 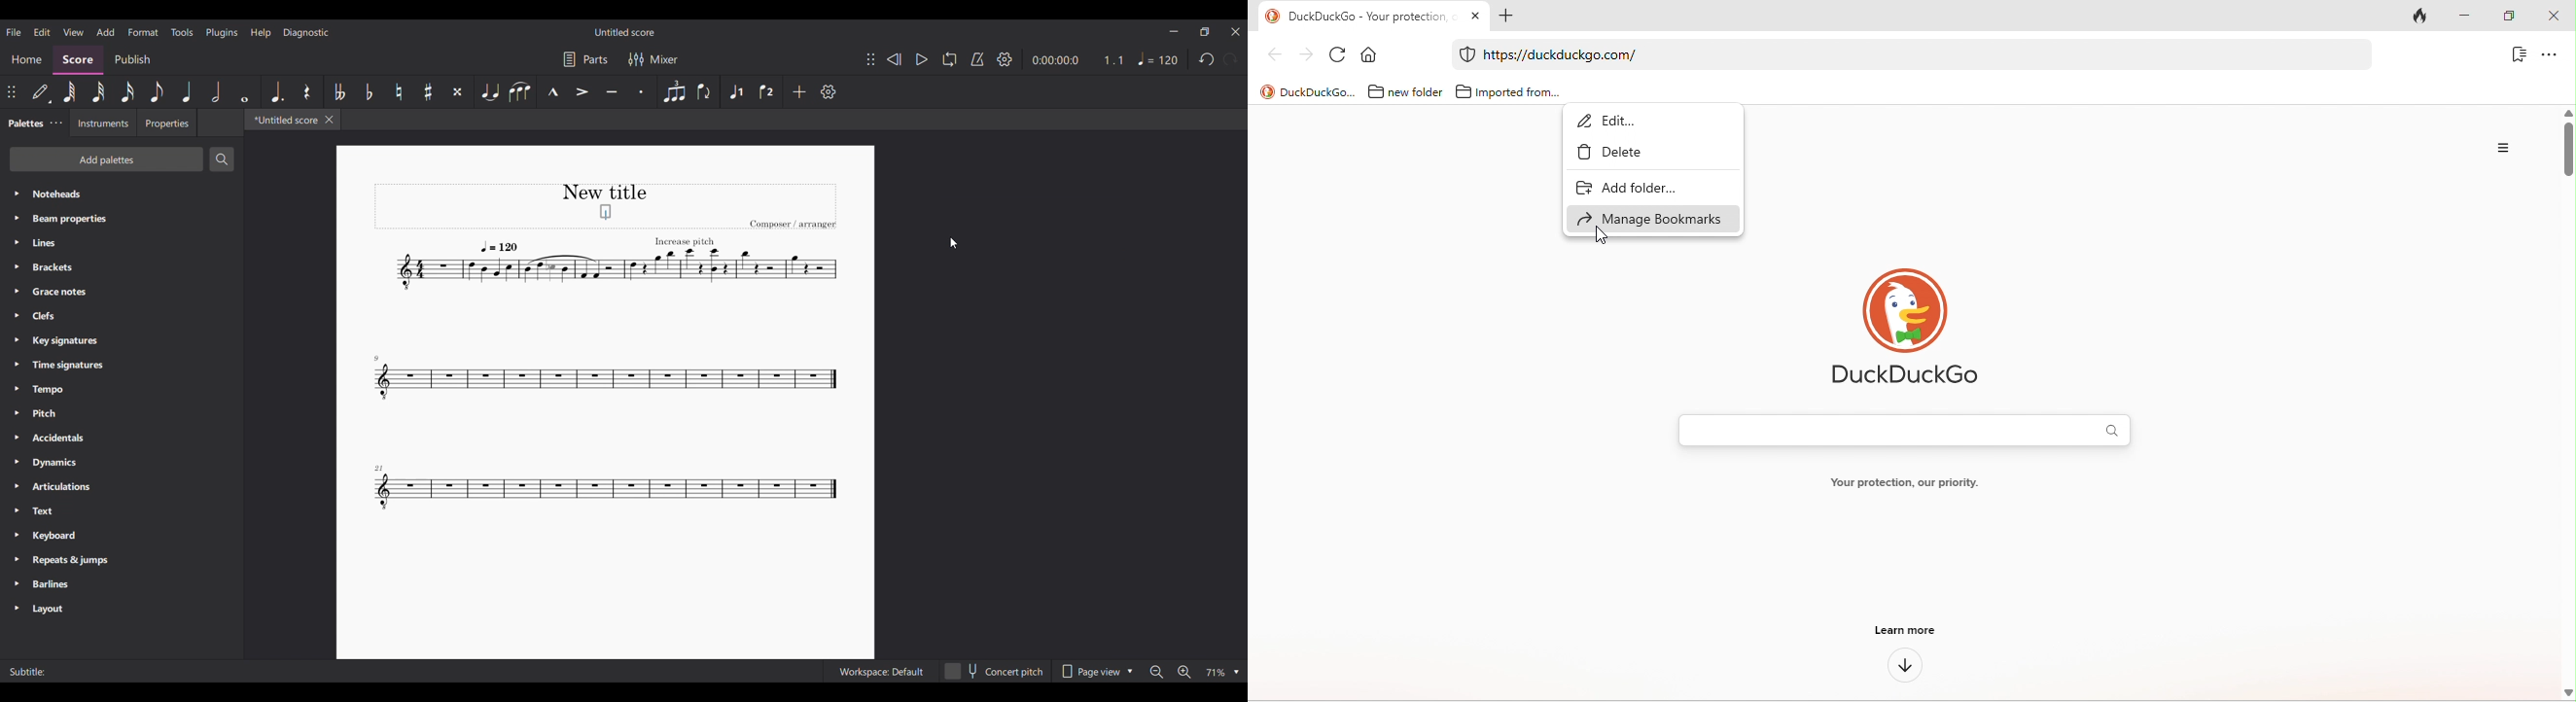 I want to click on Half note, so click(x=216, y=92).